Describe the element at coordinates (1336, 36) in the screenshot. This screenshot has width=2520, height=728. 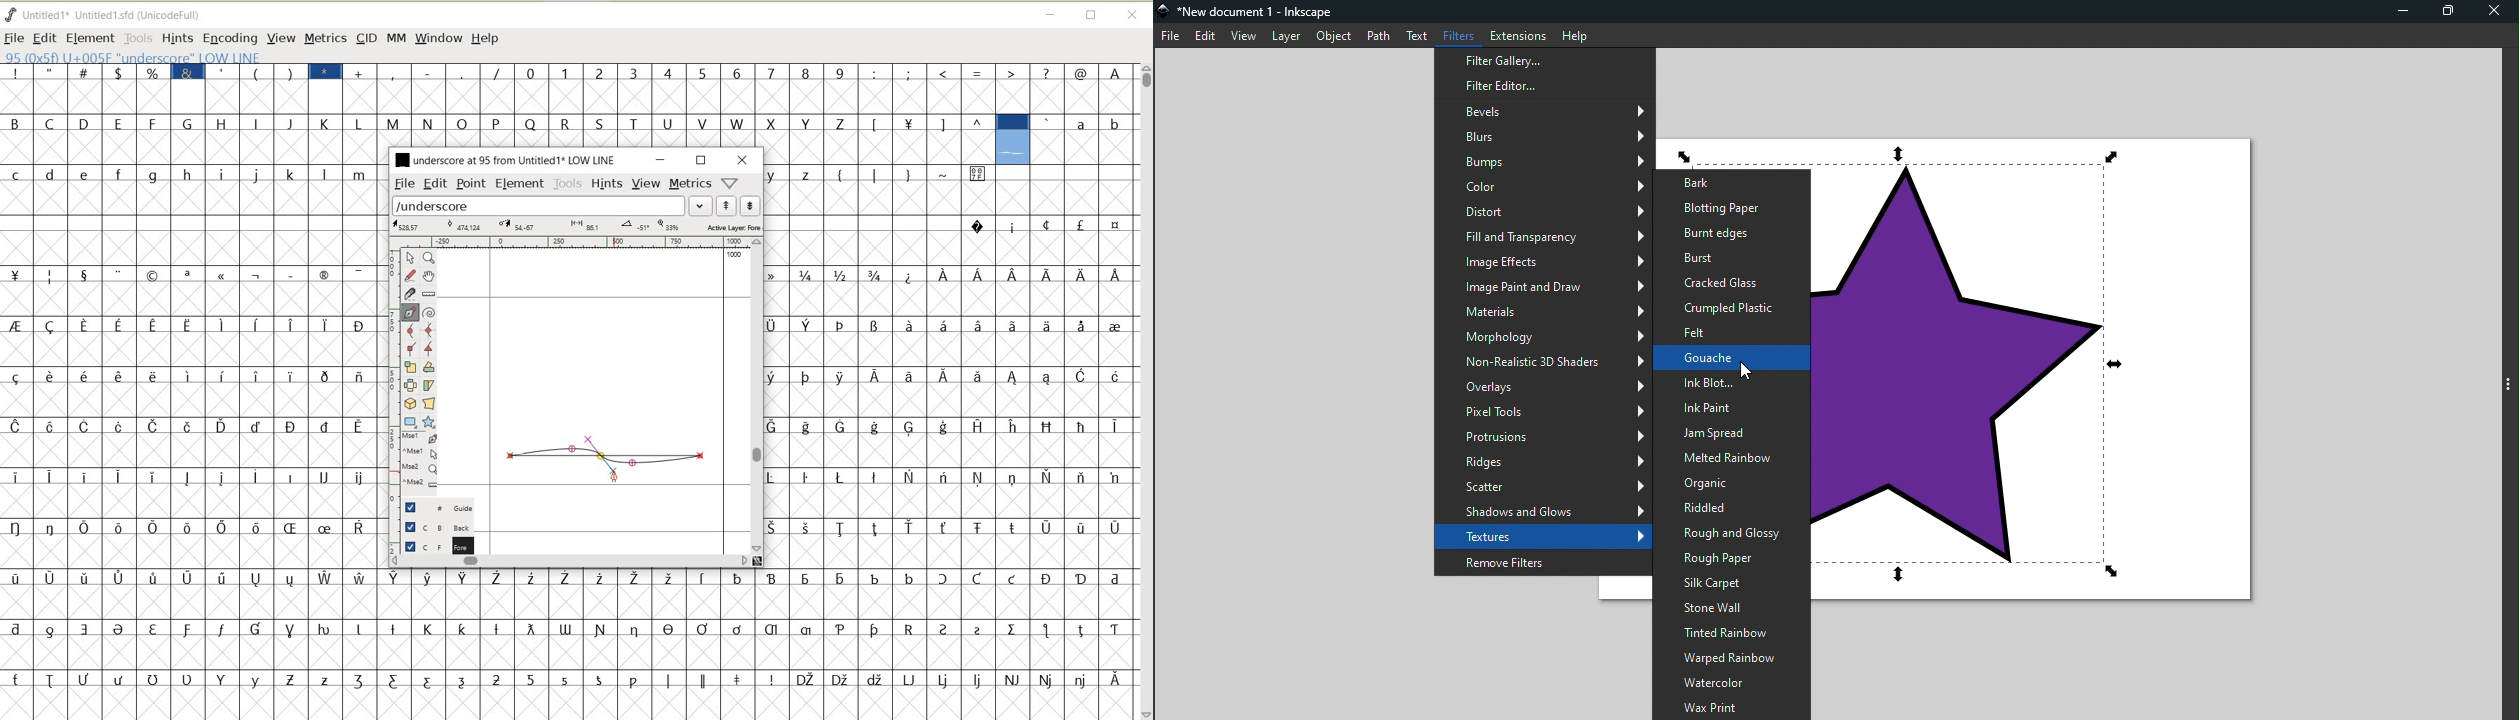
I see `Object` at that location.